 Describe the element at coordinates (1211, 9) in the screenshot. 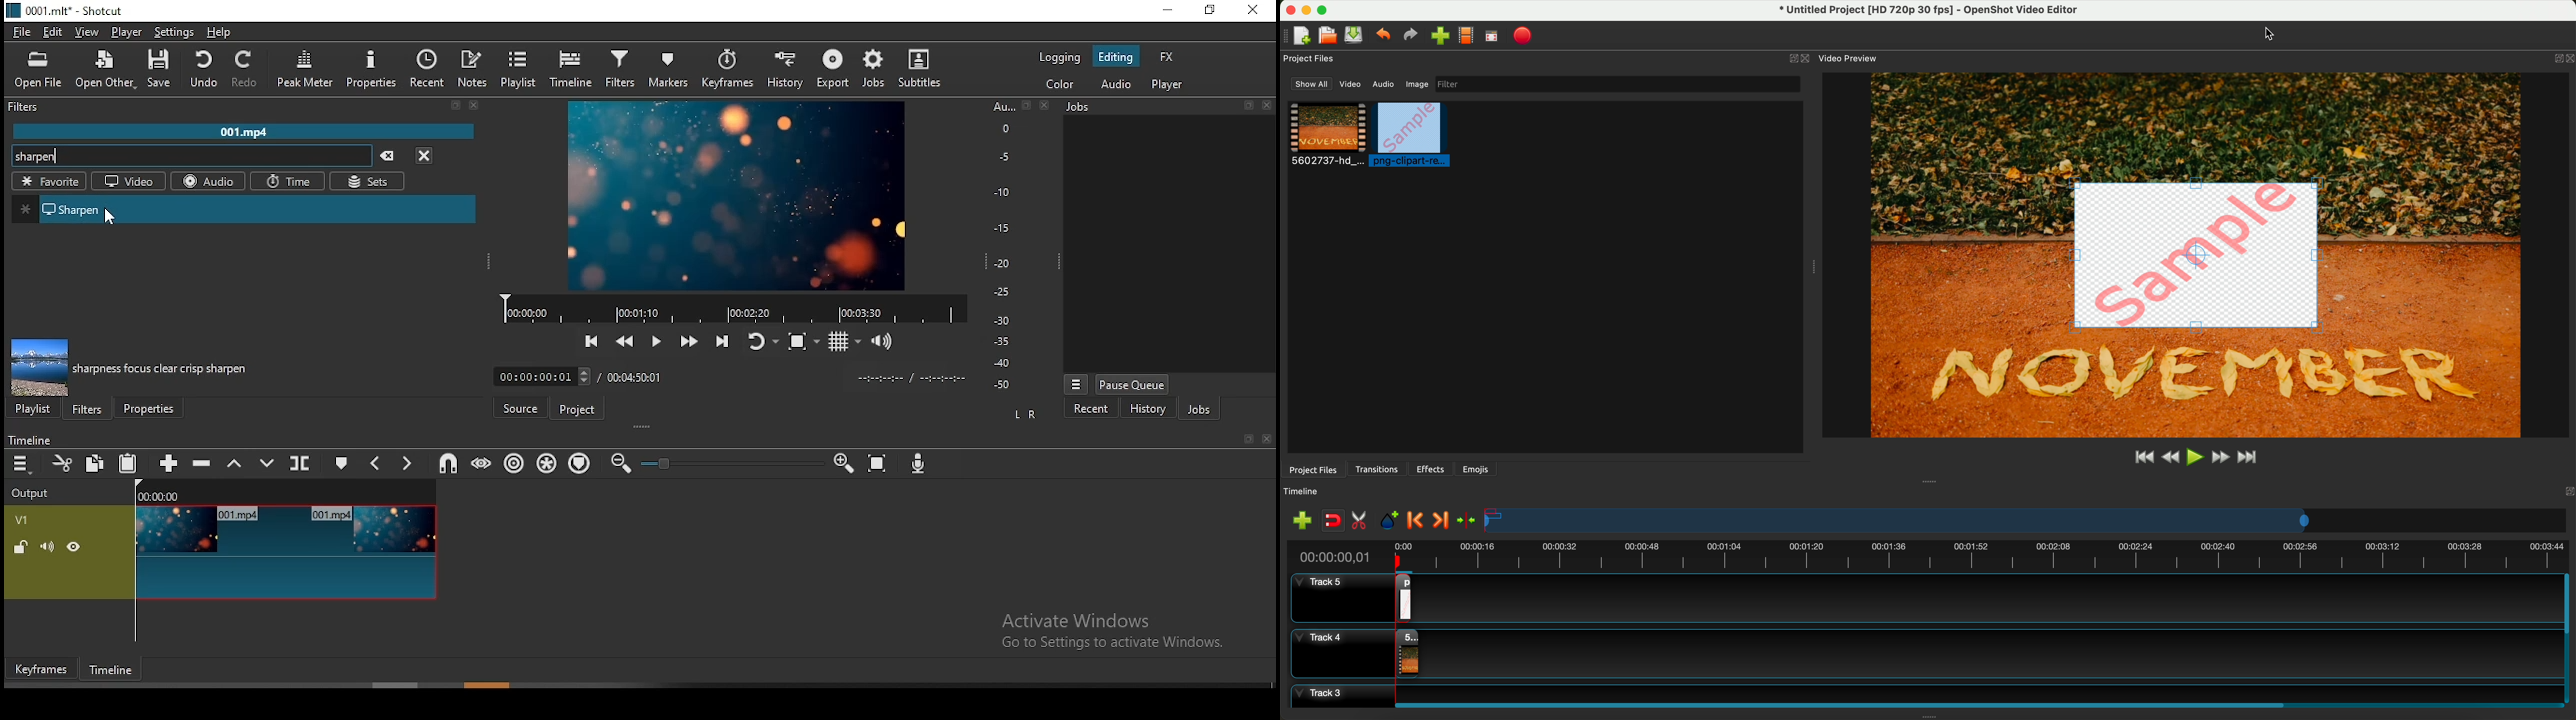

I see `restore` at that location.